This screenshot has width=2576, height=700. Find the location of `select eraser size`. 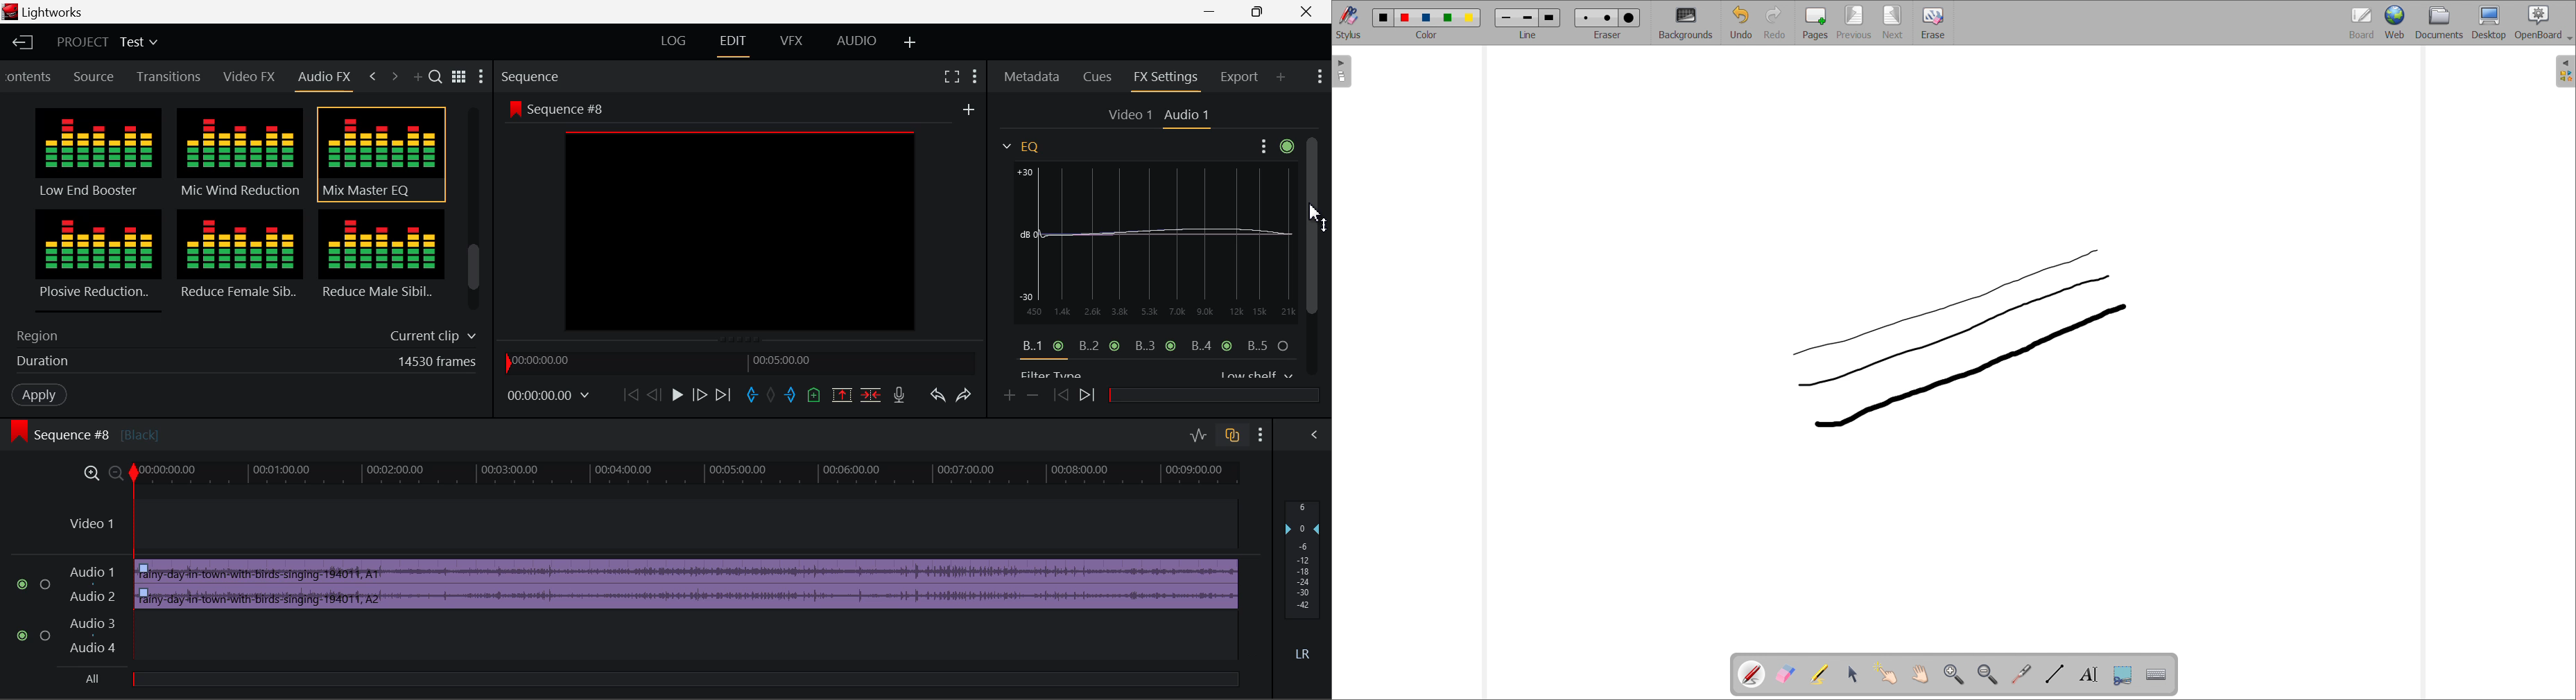

select eraser size is located at coordinates (1608, 35).